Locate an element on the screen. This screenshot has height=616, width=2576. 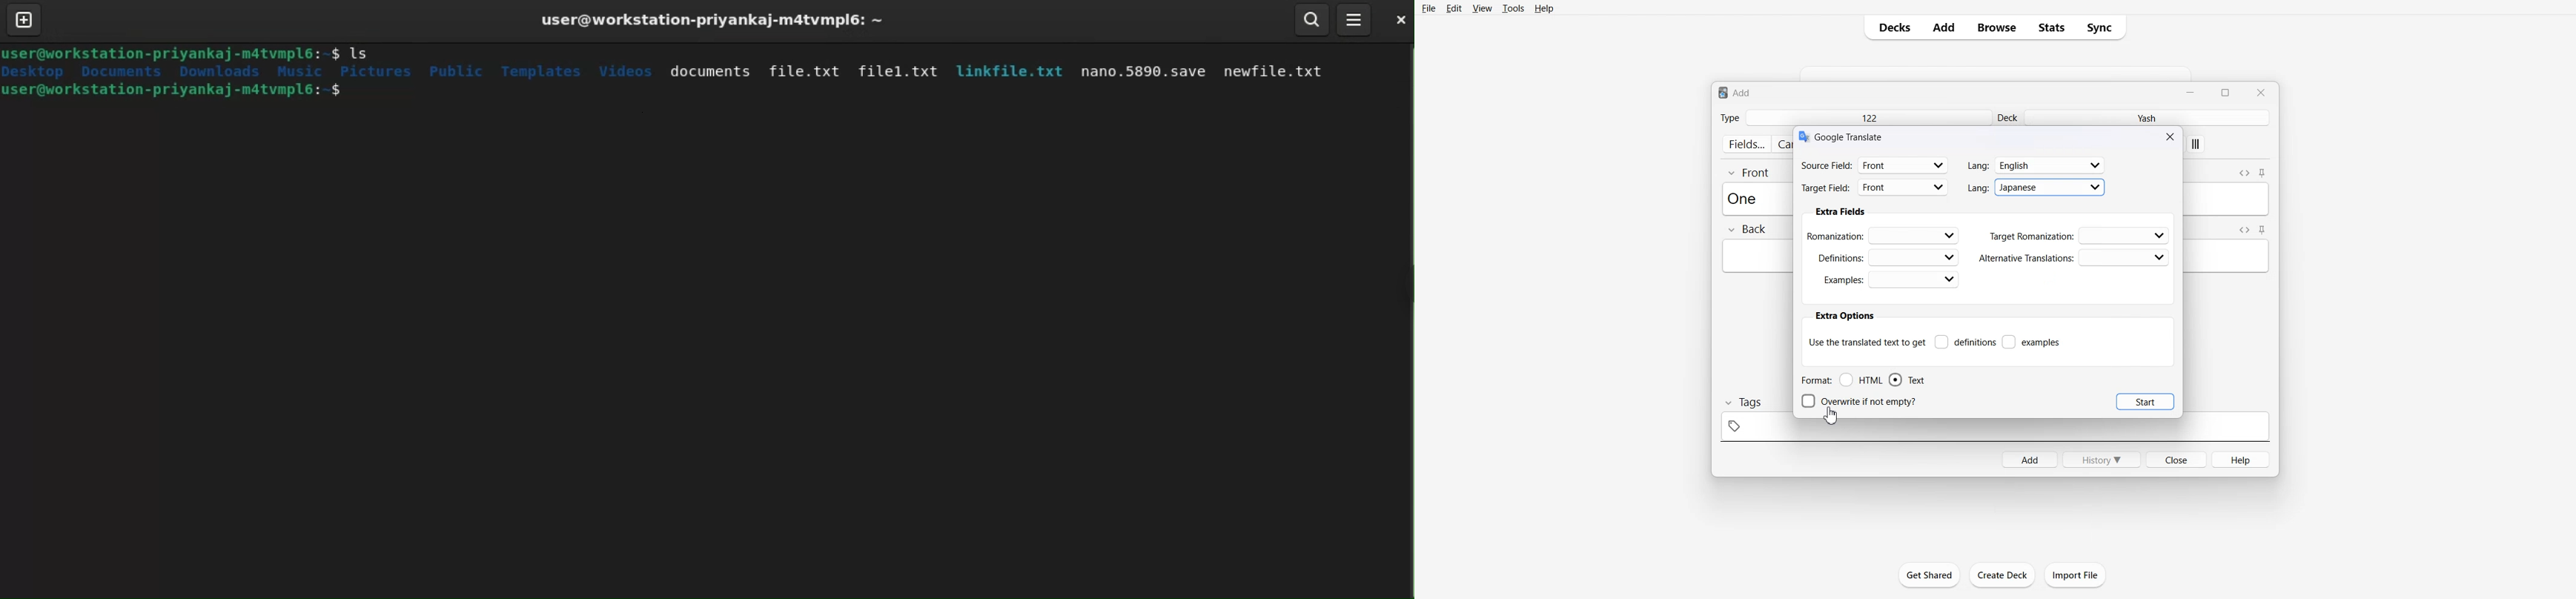
Import File is located at coordinates (2076, 575).